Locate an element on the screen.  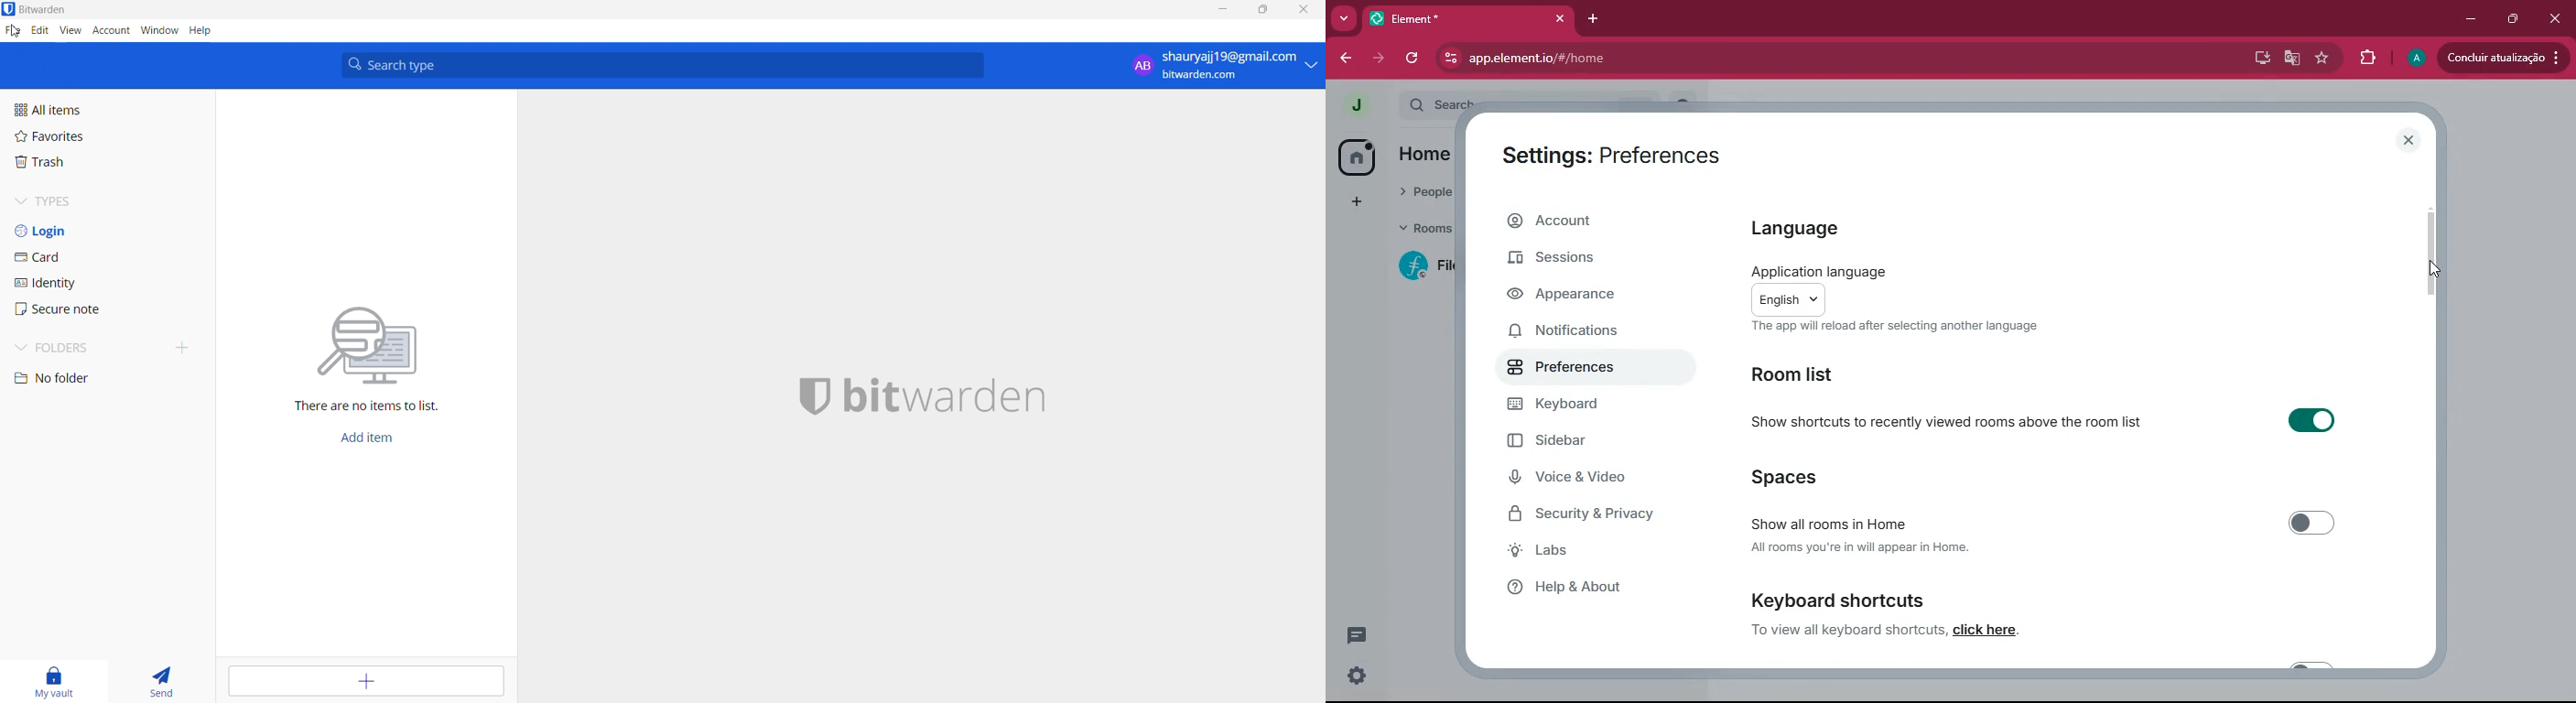
google translate is located at coordinates (2289, 60).